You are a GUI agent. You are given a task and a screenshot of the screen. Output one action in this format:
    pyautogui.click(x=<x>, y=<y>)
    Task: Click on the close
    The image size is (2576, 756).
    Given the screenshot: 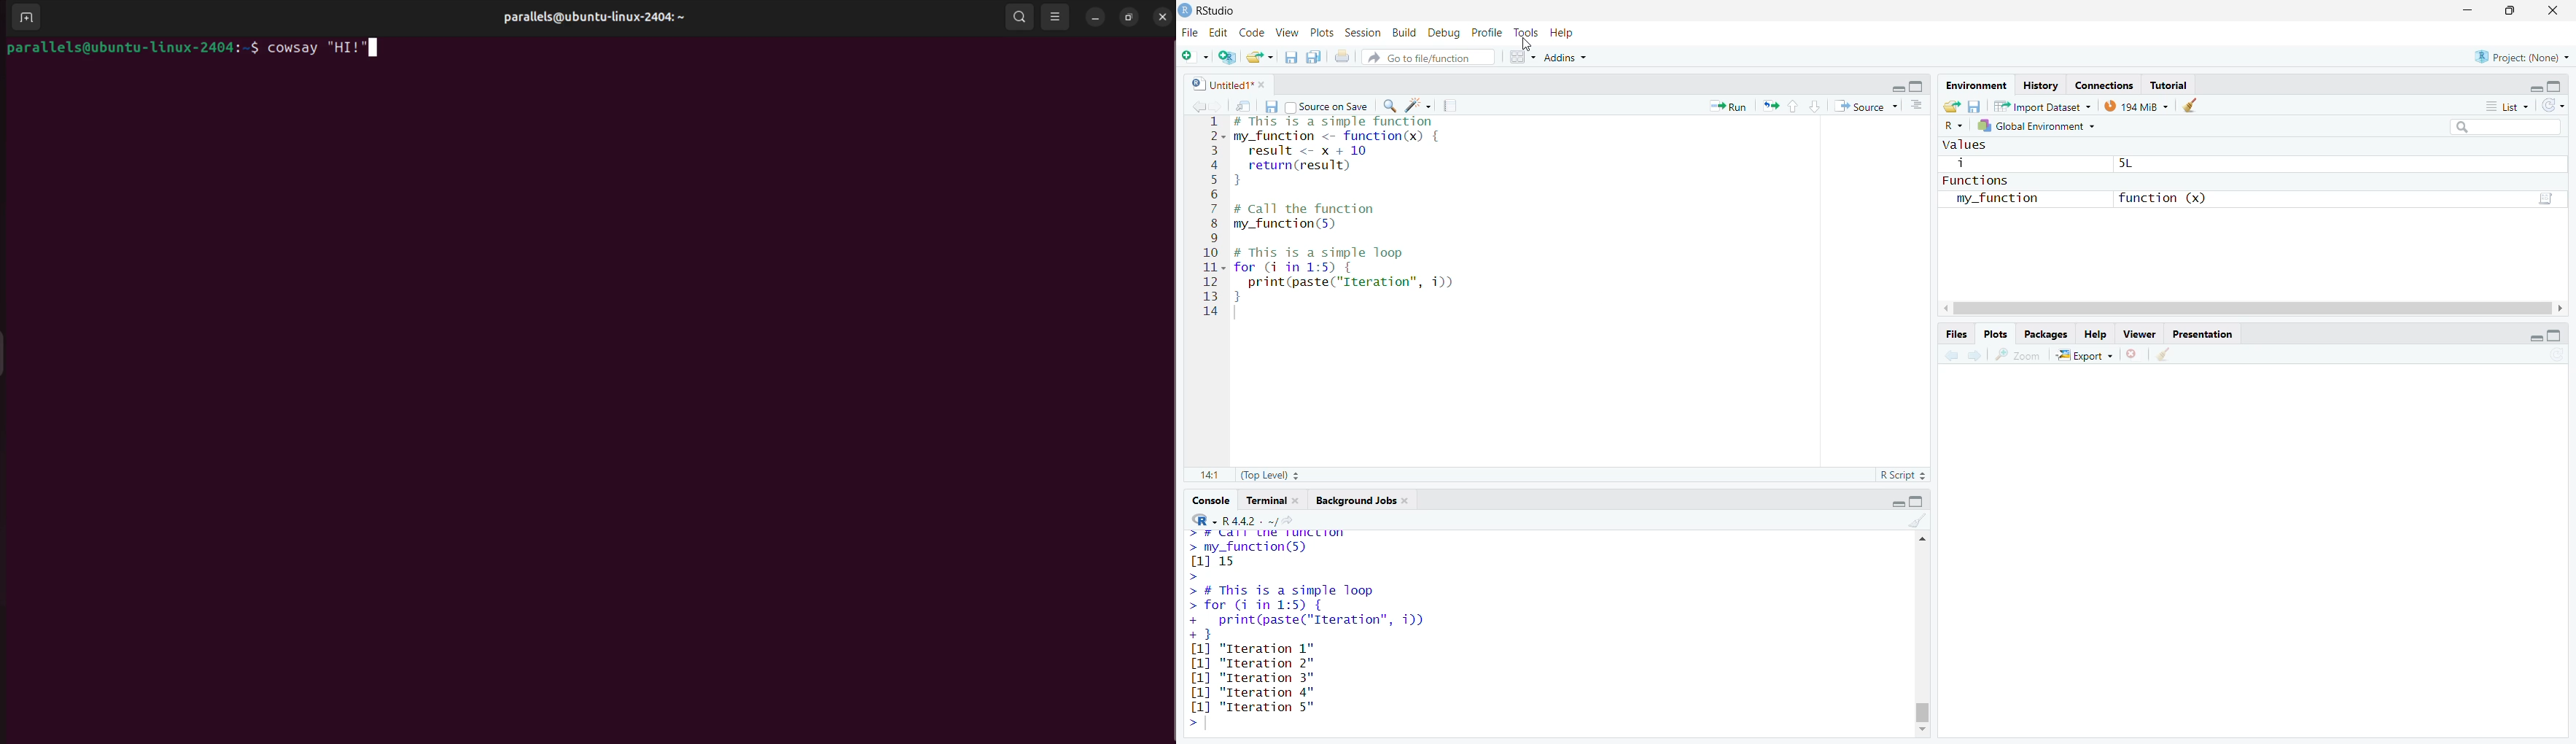 What is the action you would take?
    pyautogui.click(x=1266, y=84)
    